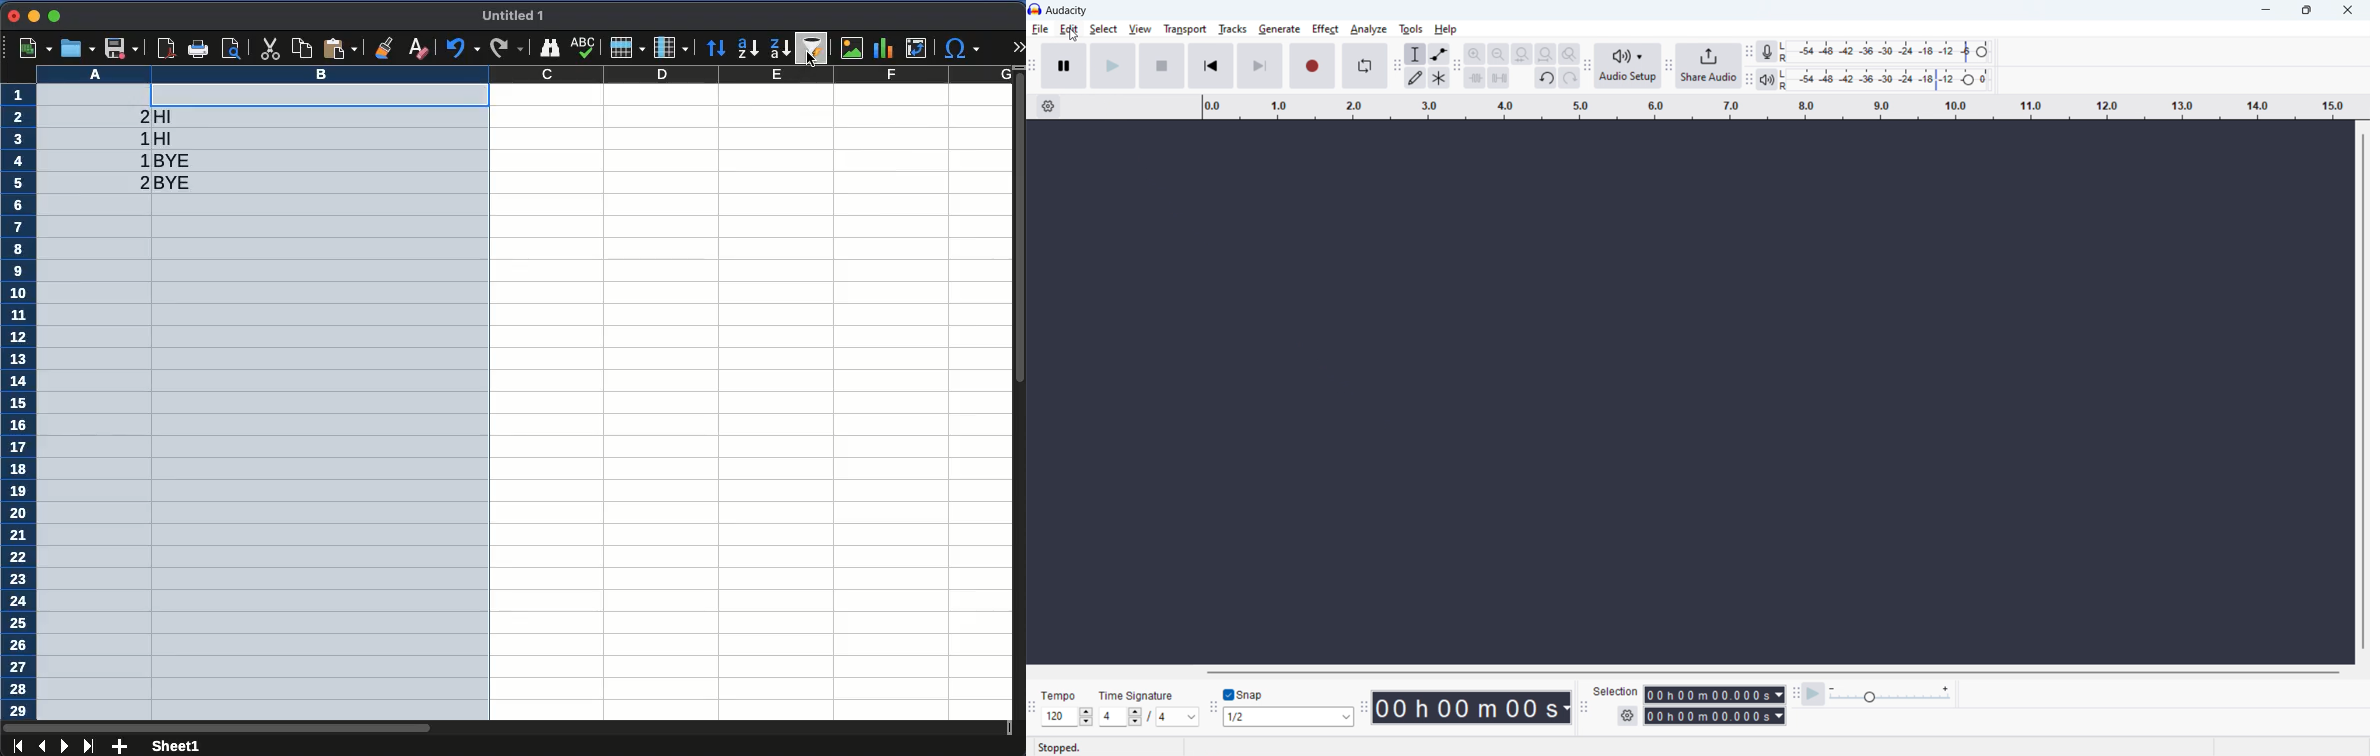 This screenshot has height=756, width=2380. Describe the element at coordinates (1438, 54) in the screenshot. I see `envelop tool` at that location.